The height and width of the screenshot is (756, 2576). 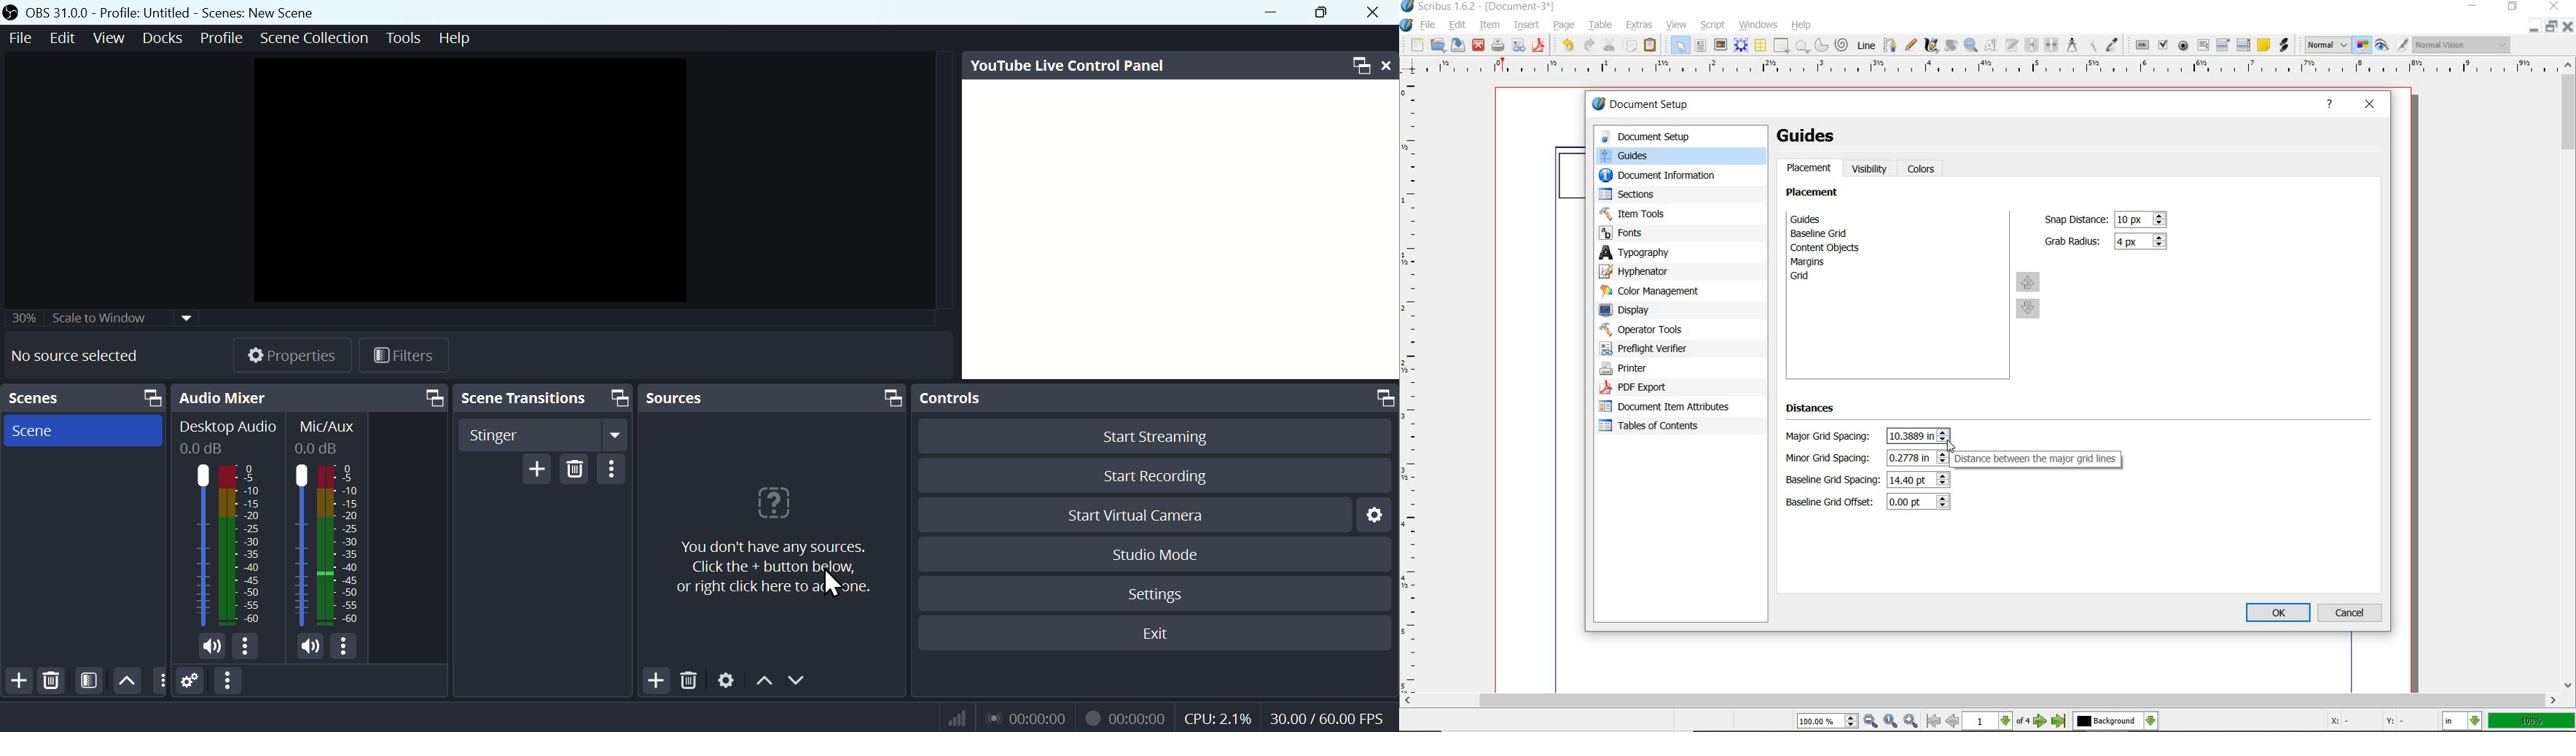 I want to click on Youtube Live Control Panel, so click(x=1065, y=65).